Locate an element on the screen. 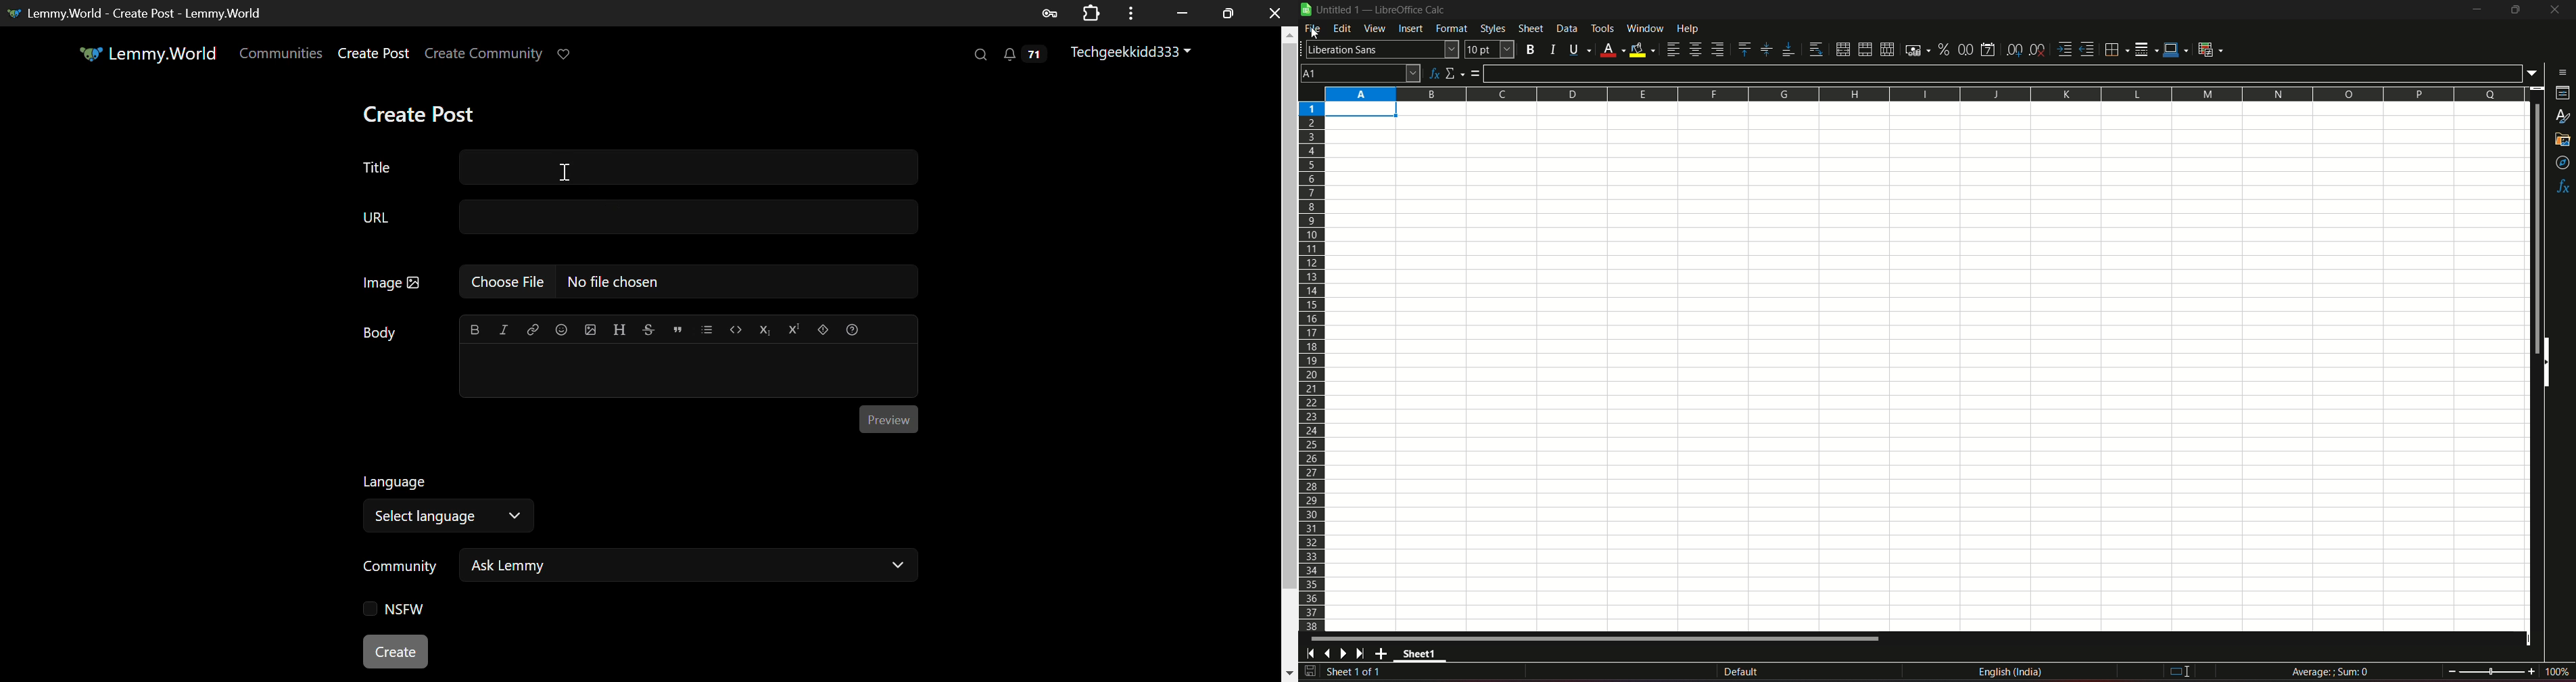 This screenshot has width=2576, height=700. Close Window is located at coordinates (1275, 12).